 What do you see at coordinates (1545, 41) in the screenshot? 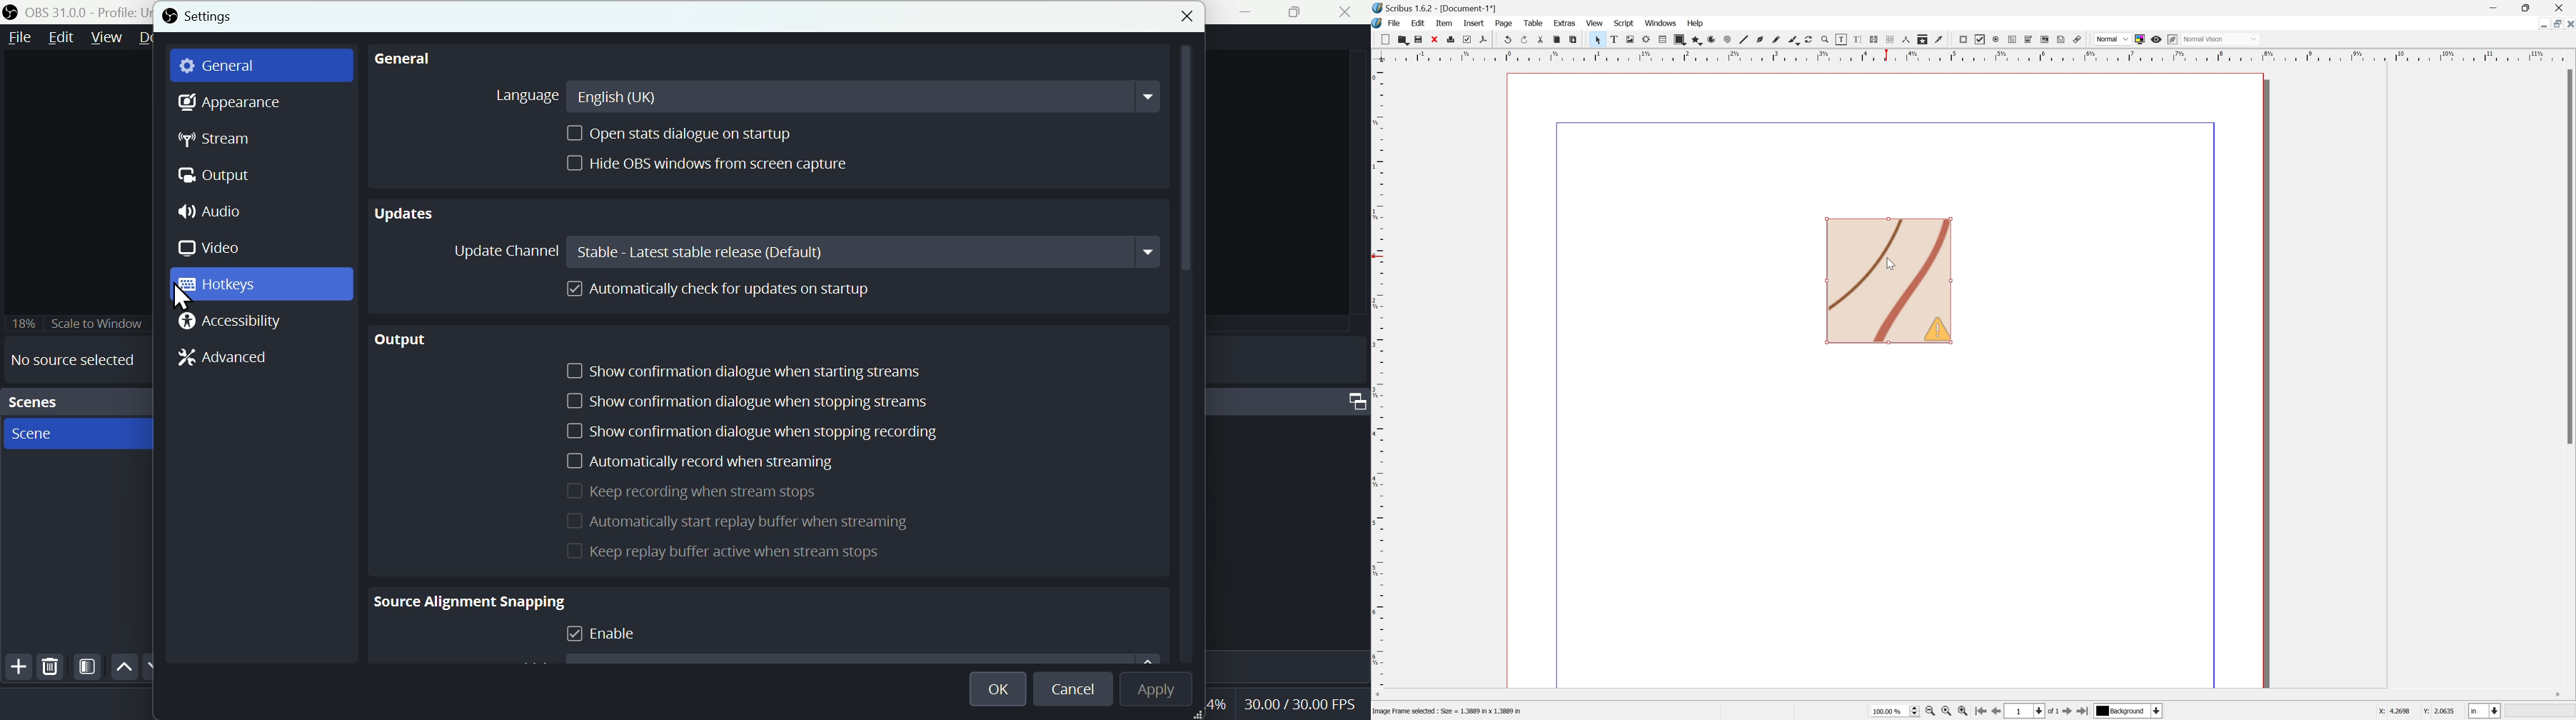
I see `Cut` at bounding box center [1545, 41].